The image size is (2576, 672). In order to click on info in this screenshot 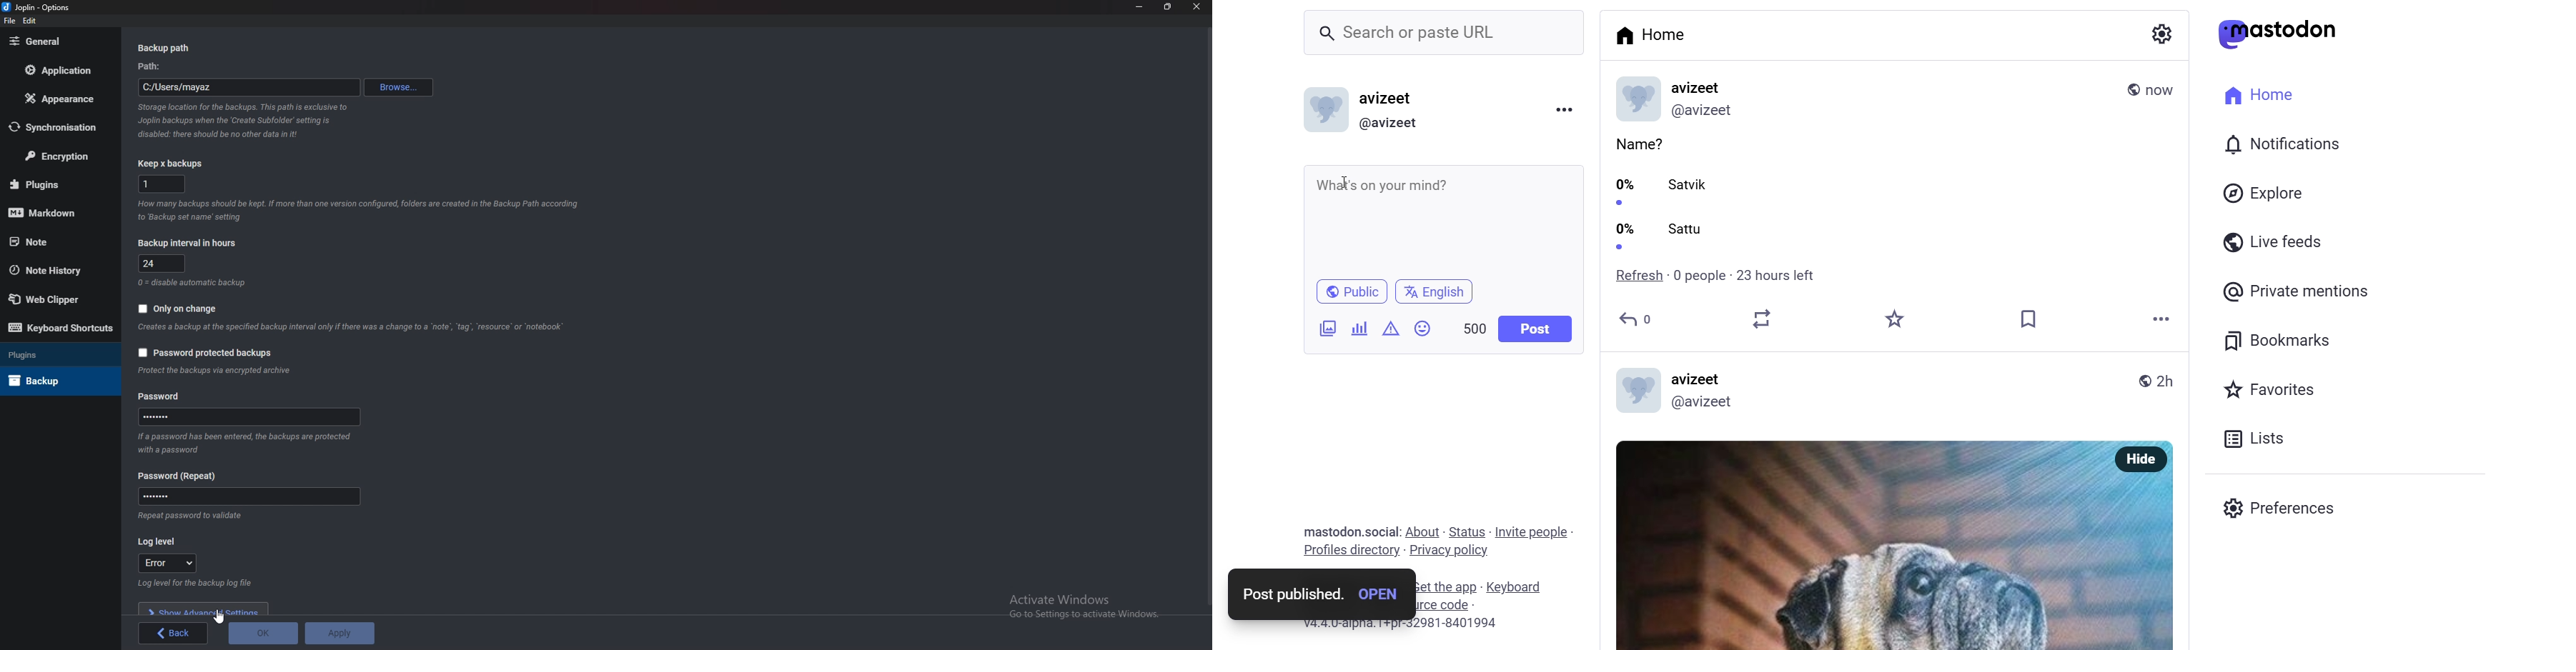, I will do `click(359, 210)`.